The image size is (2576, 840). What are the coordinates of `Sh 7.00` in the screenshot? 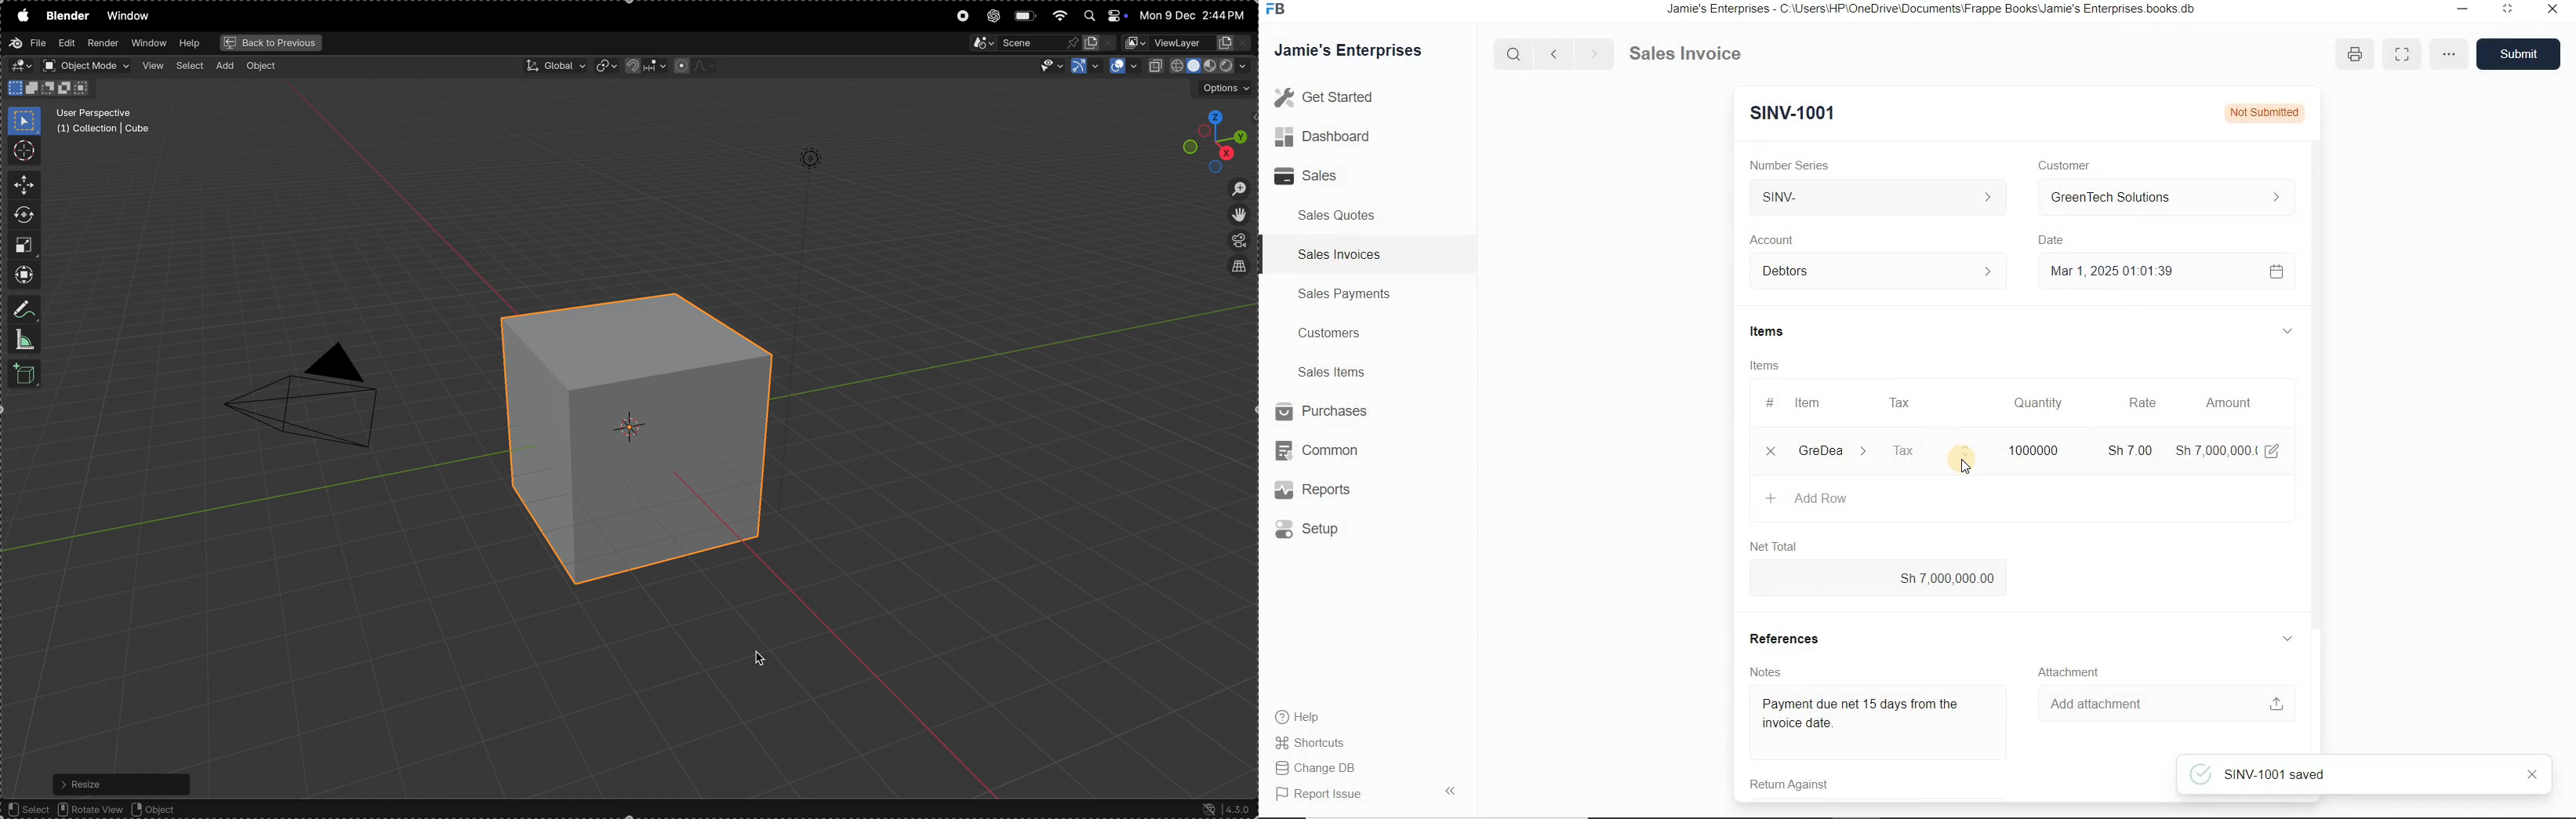 It's located at (2127, 450).